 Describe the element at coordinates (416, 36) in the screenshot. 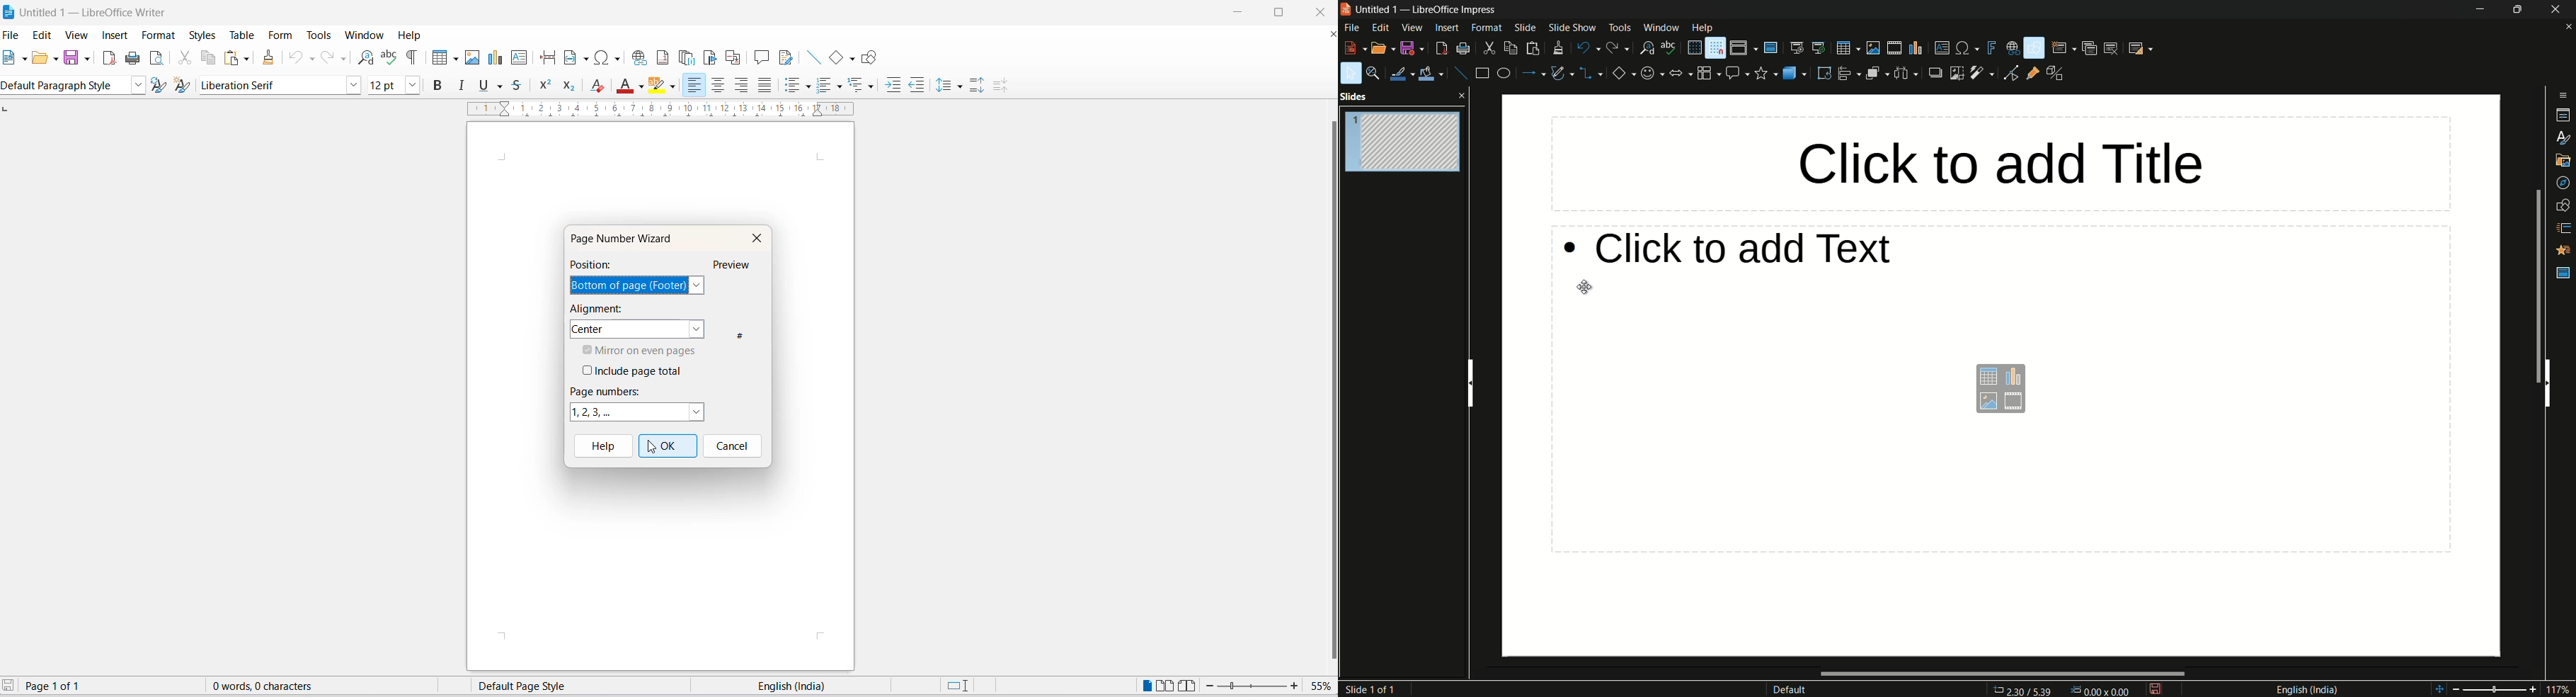

I see `help` at that location.